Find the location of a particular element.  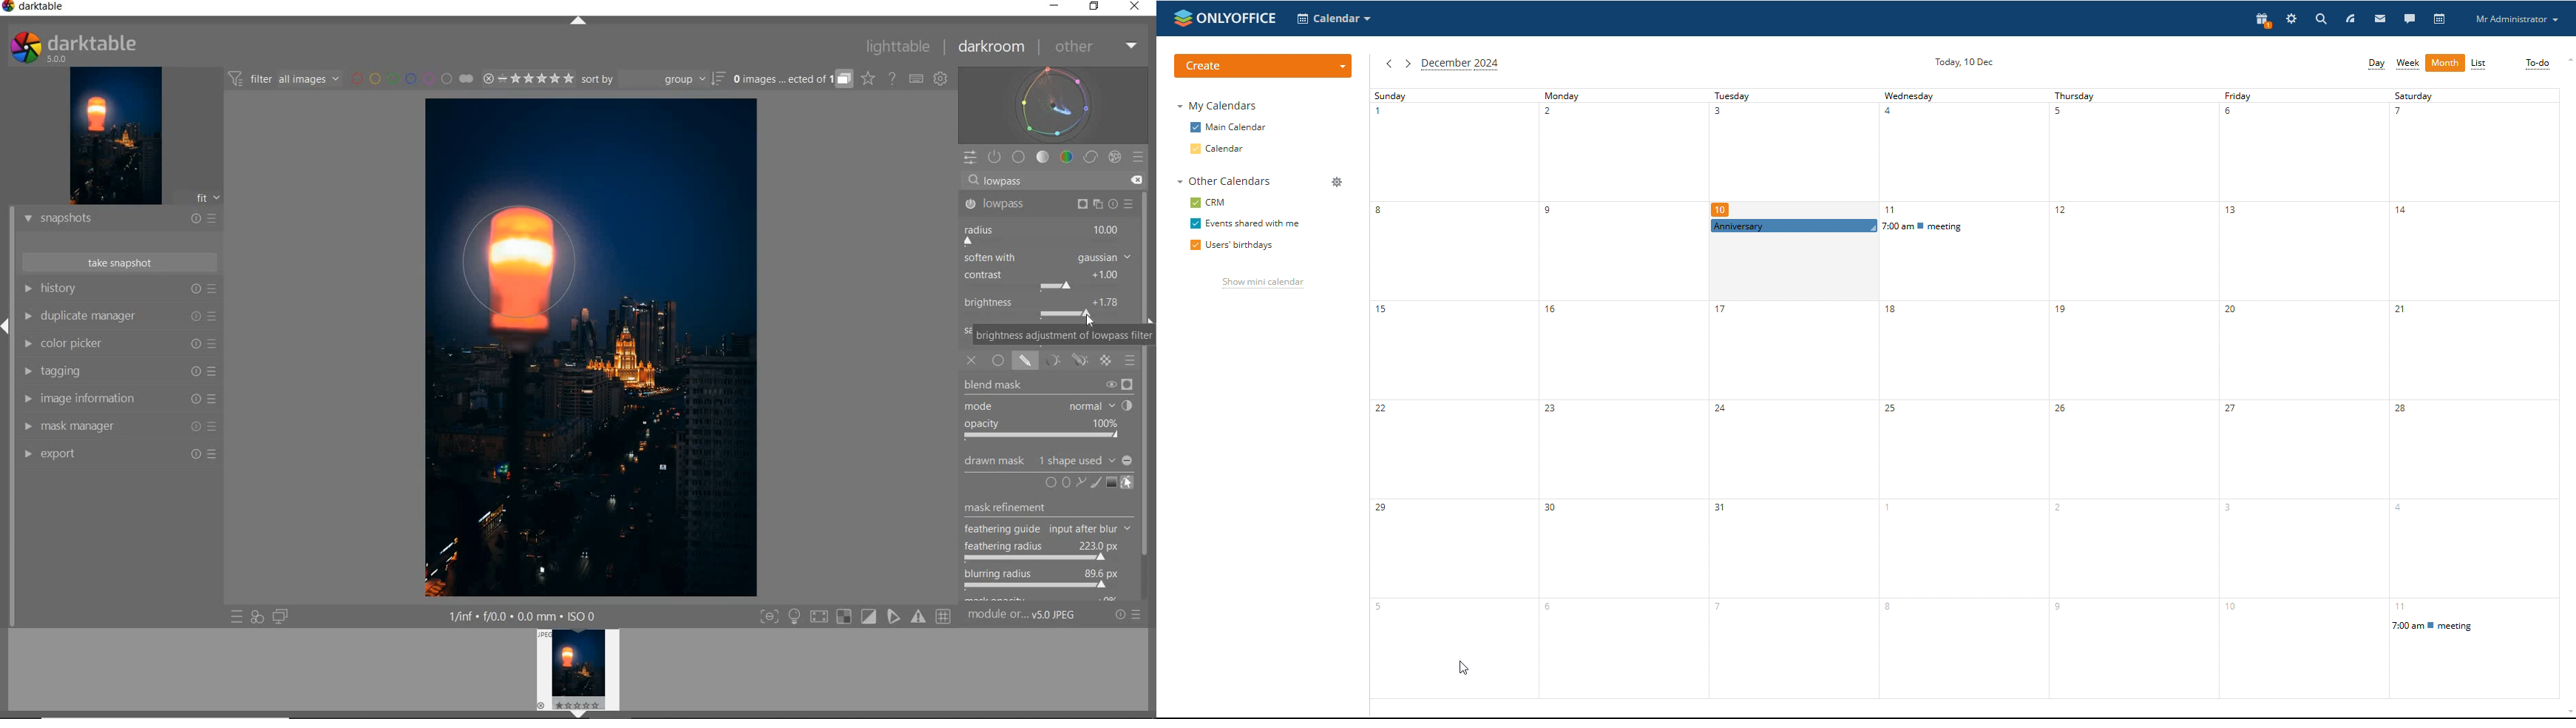

DARKROOM is located at coordinates (994, 48).